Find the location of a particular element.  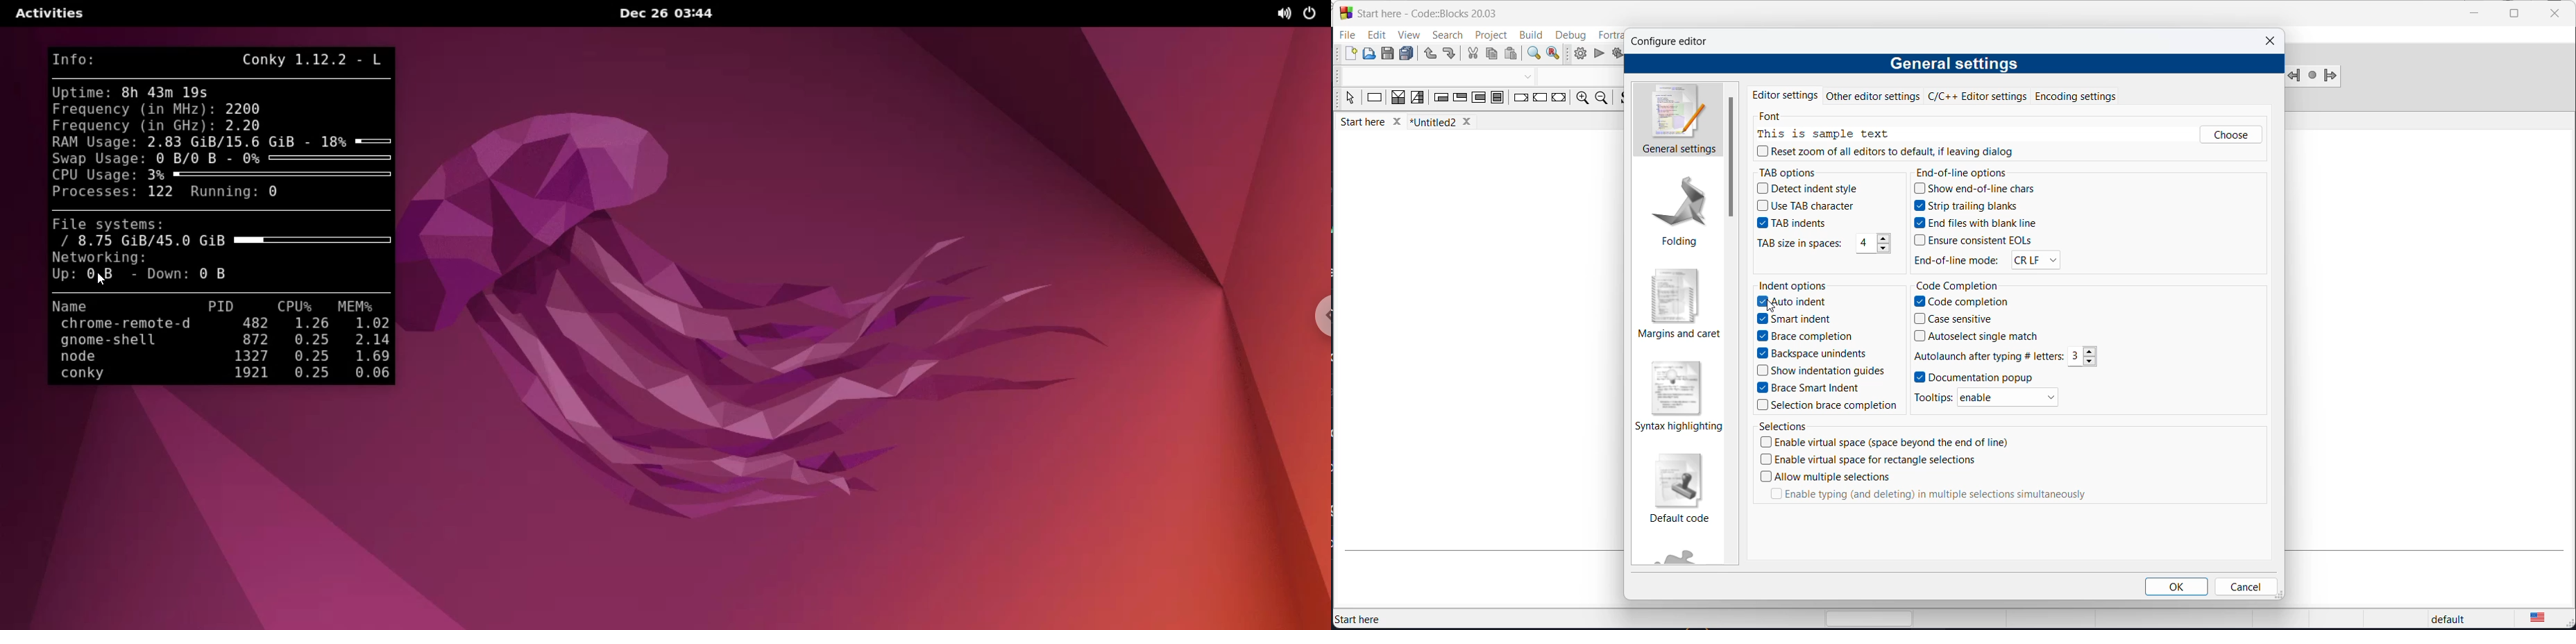

break instruction is located at coordinates (1521, 99).